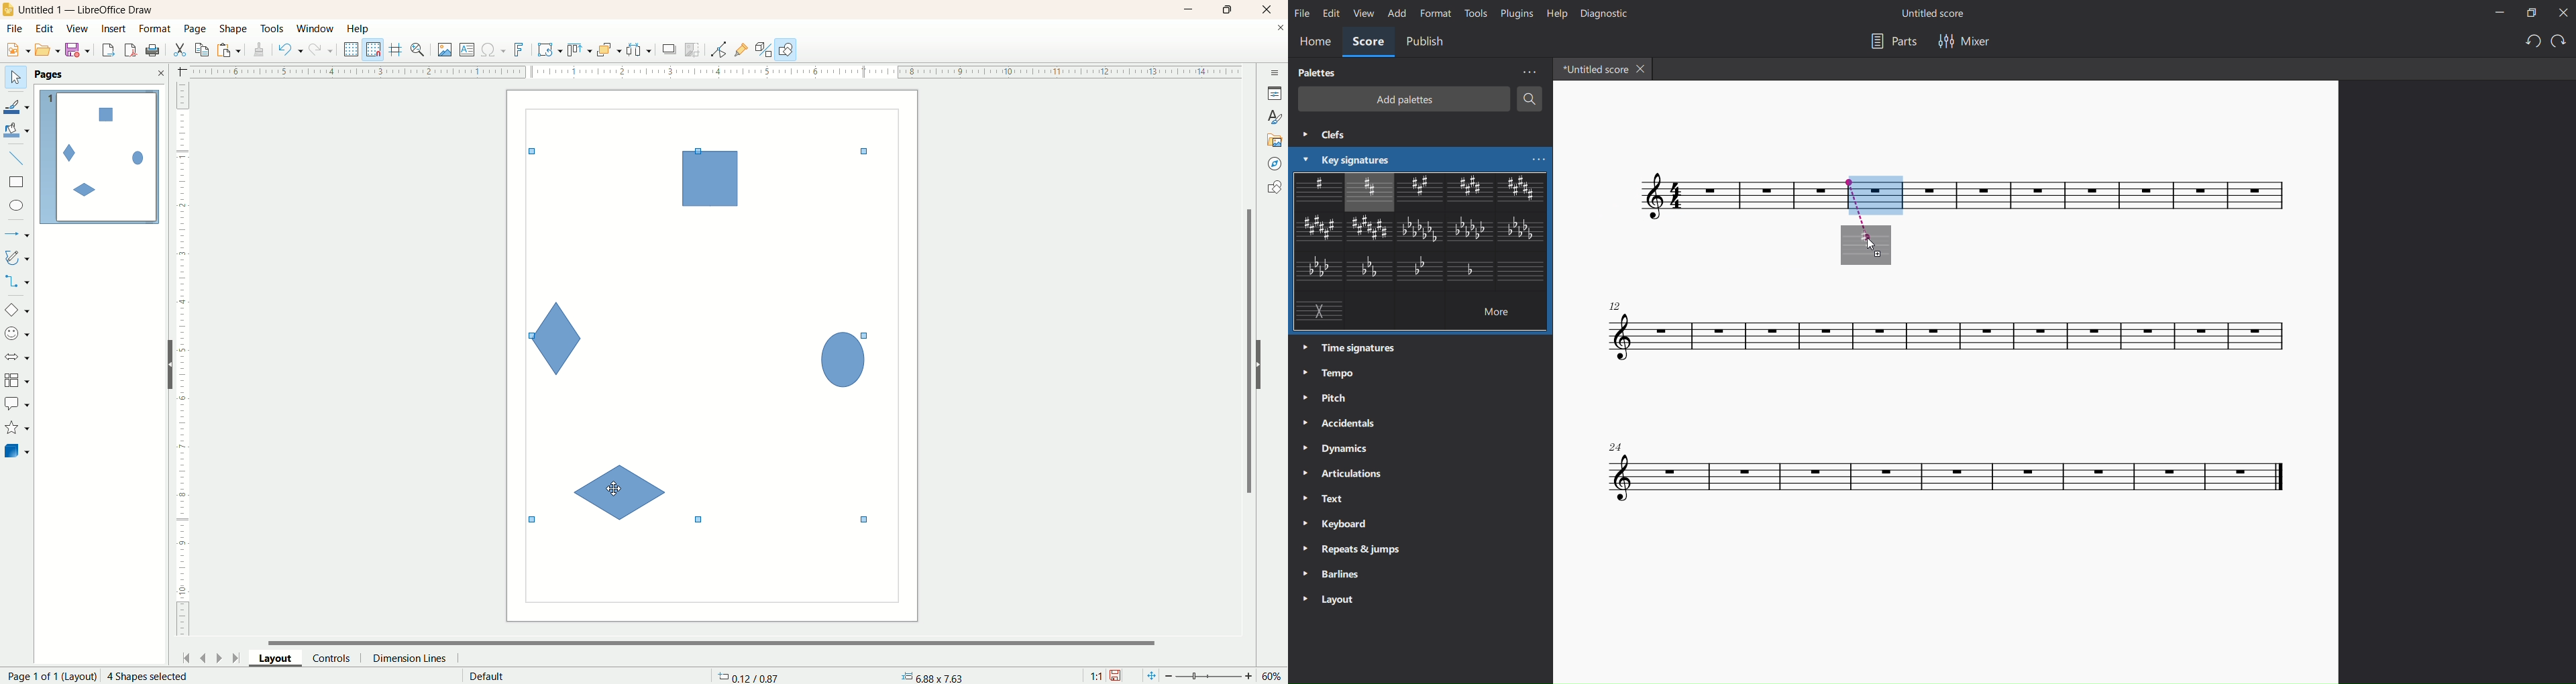 This screenshot has height=700, width=2576. What do you see at coordinates (1275, 115) in the screenshot?
I see `styles` at bounding box center [1275, 115].